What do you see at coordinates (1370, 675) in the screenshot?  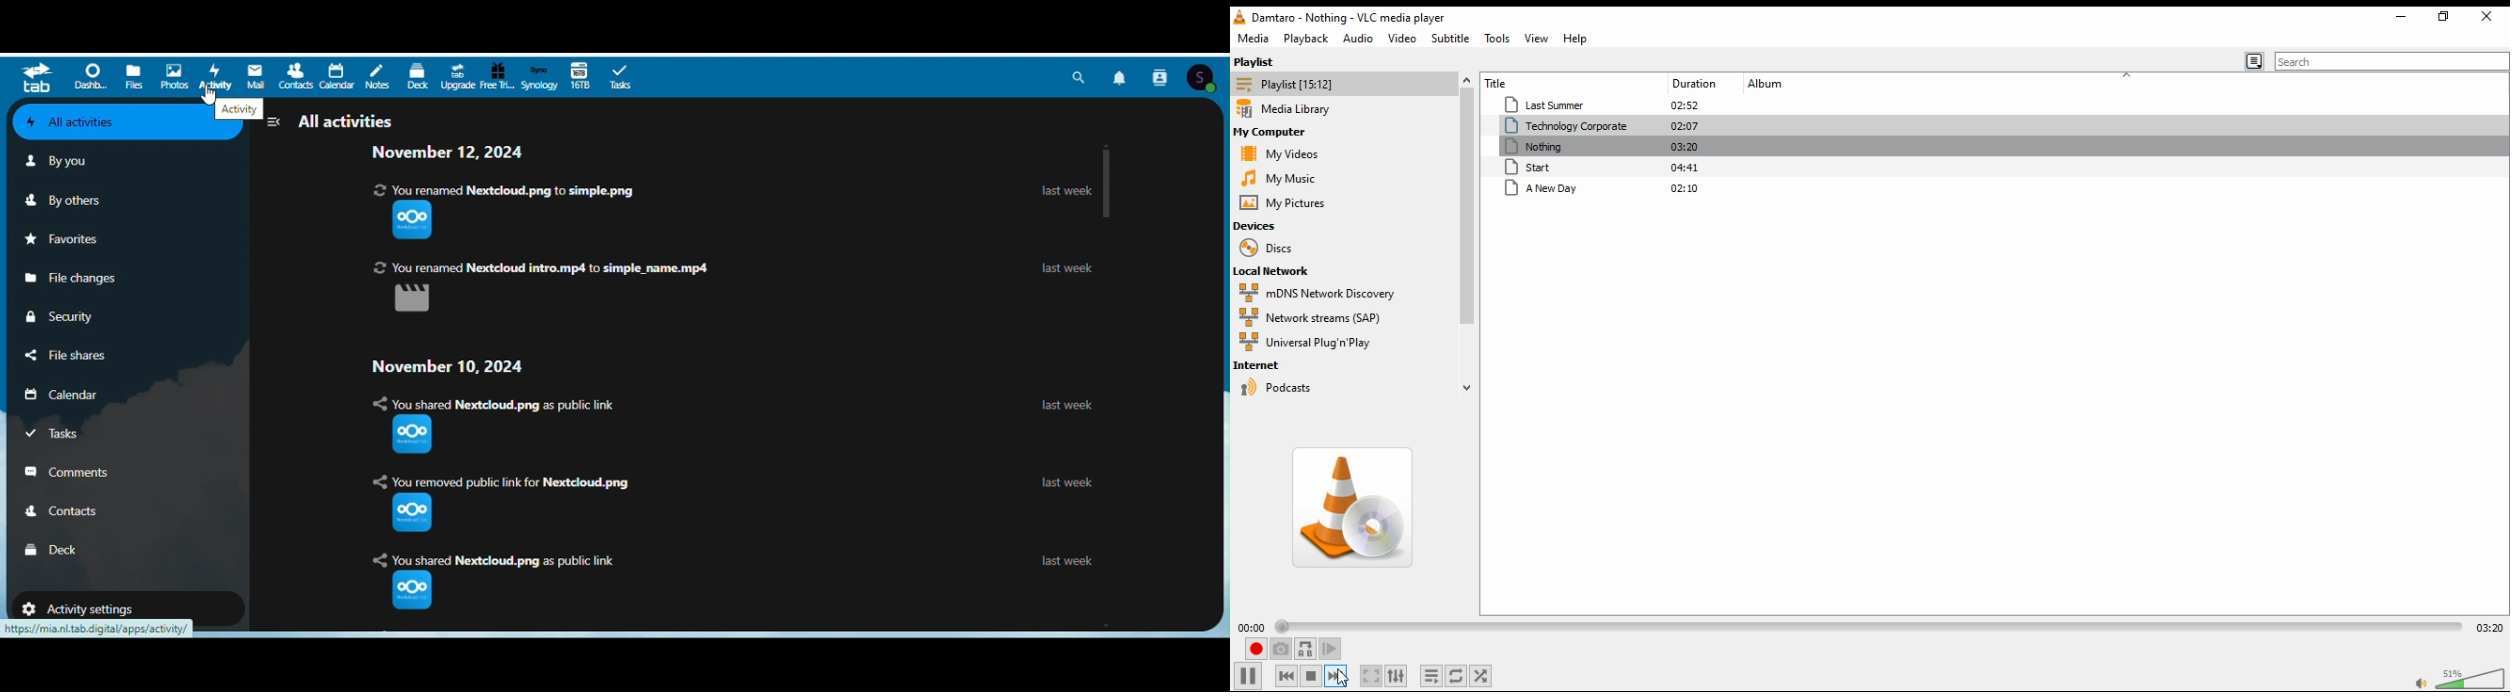 I see `toggle video in fullscreen` at bounding box center [1370, 675].